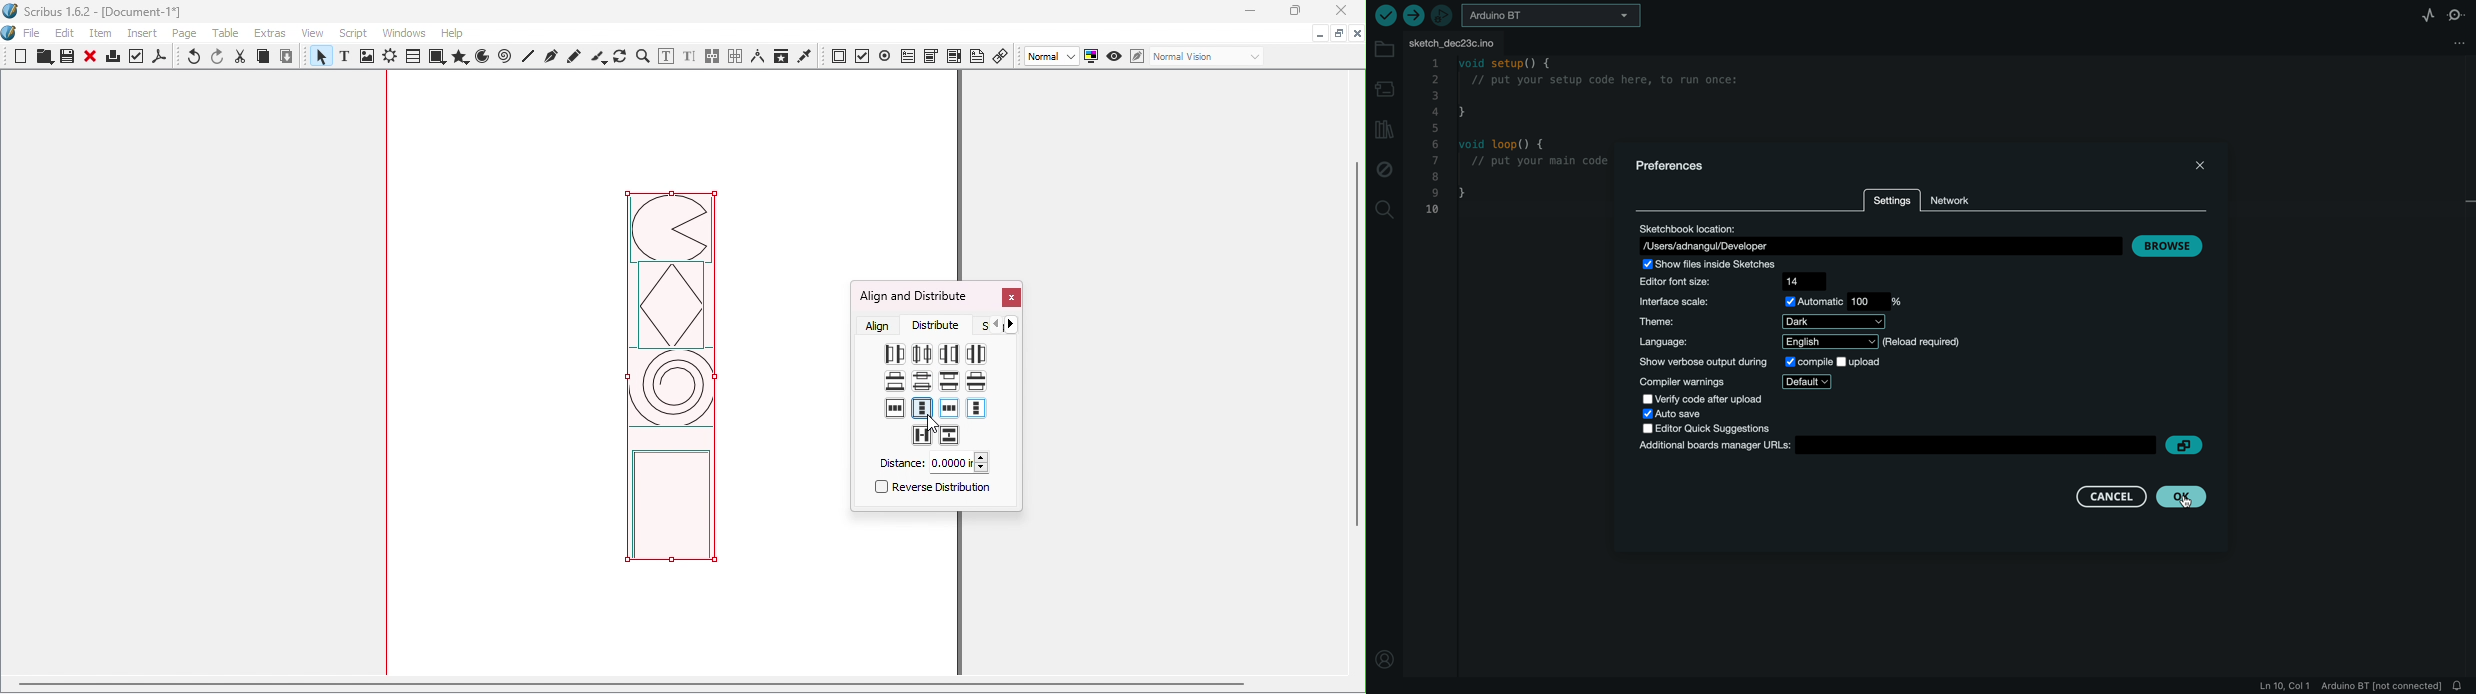 The width and height of the screenshot is (2492, 700). I want to click on Freehand line, so click(575, 56).